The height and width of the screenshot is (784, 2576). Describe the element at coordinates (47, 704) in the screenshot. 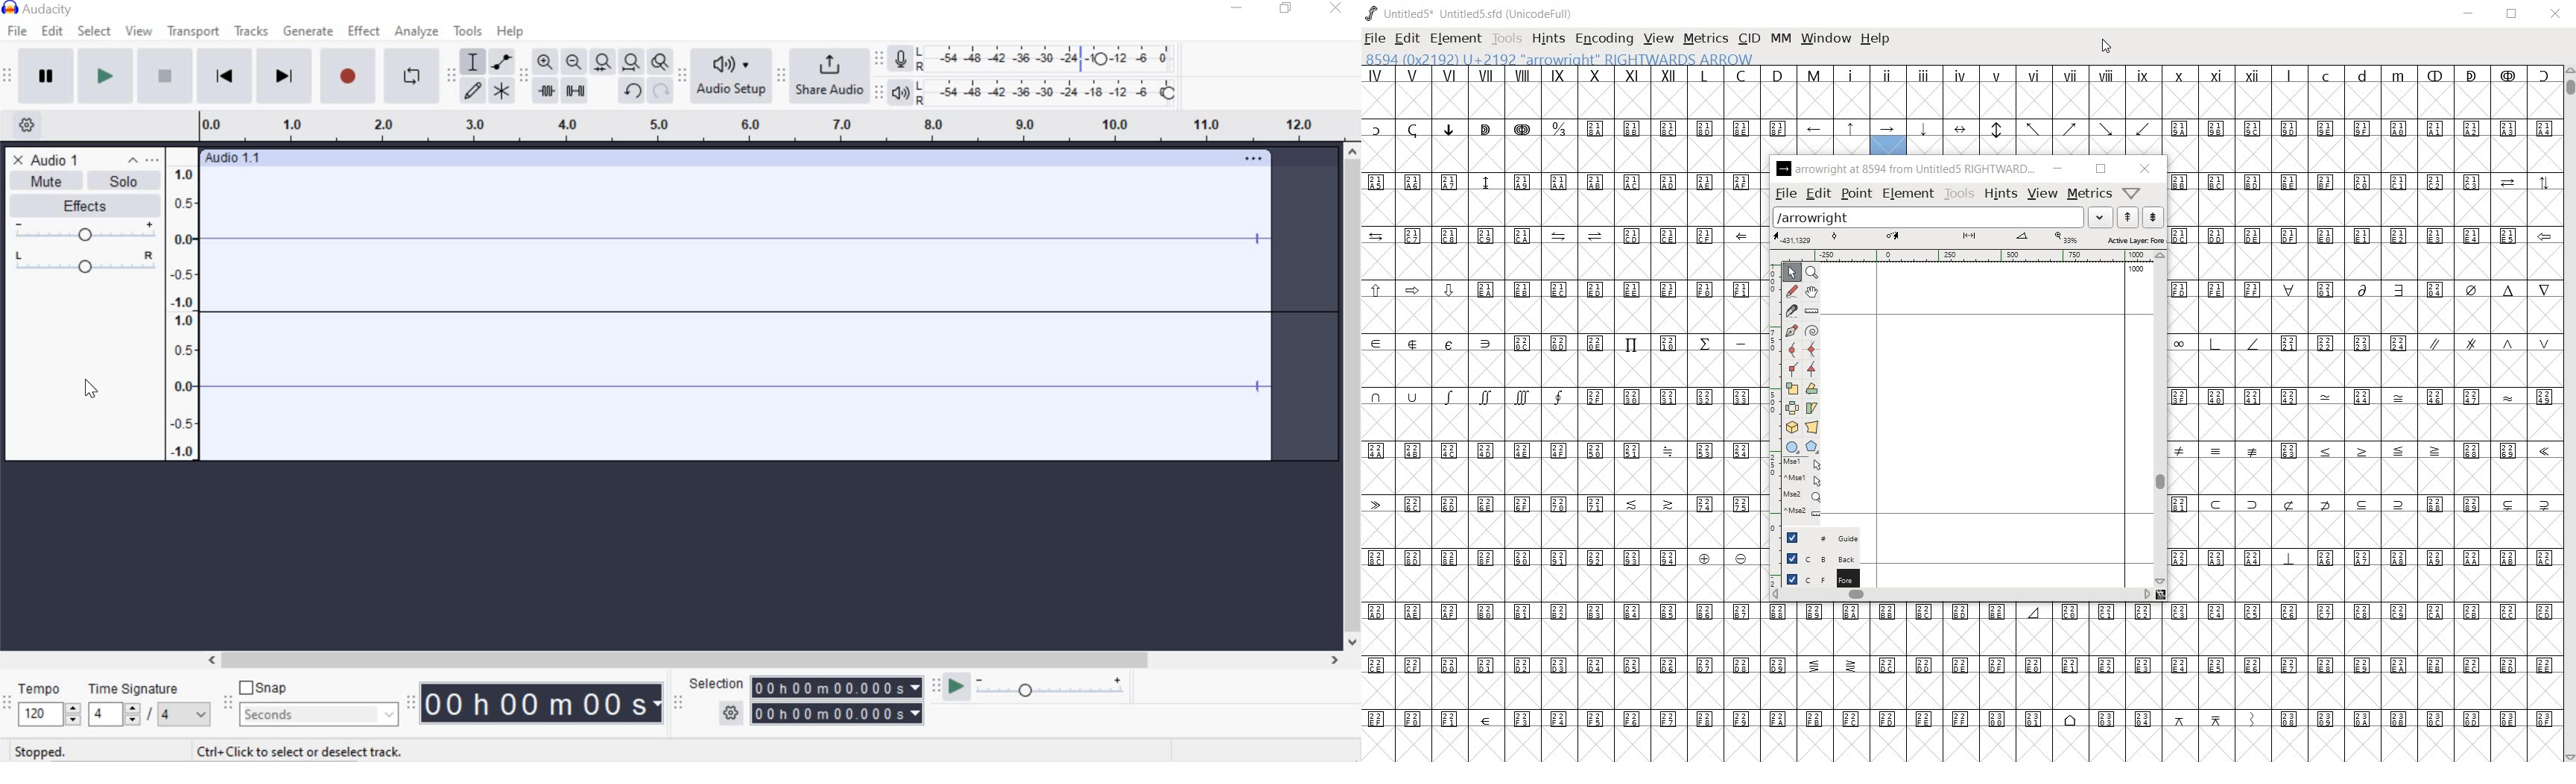

I see `TEMPO` at that location.